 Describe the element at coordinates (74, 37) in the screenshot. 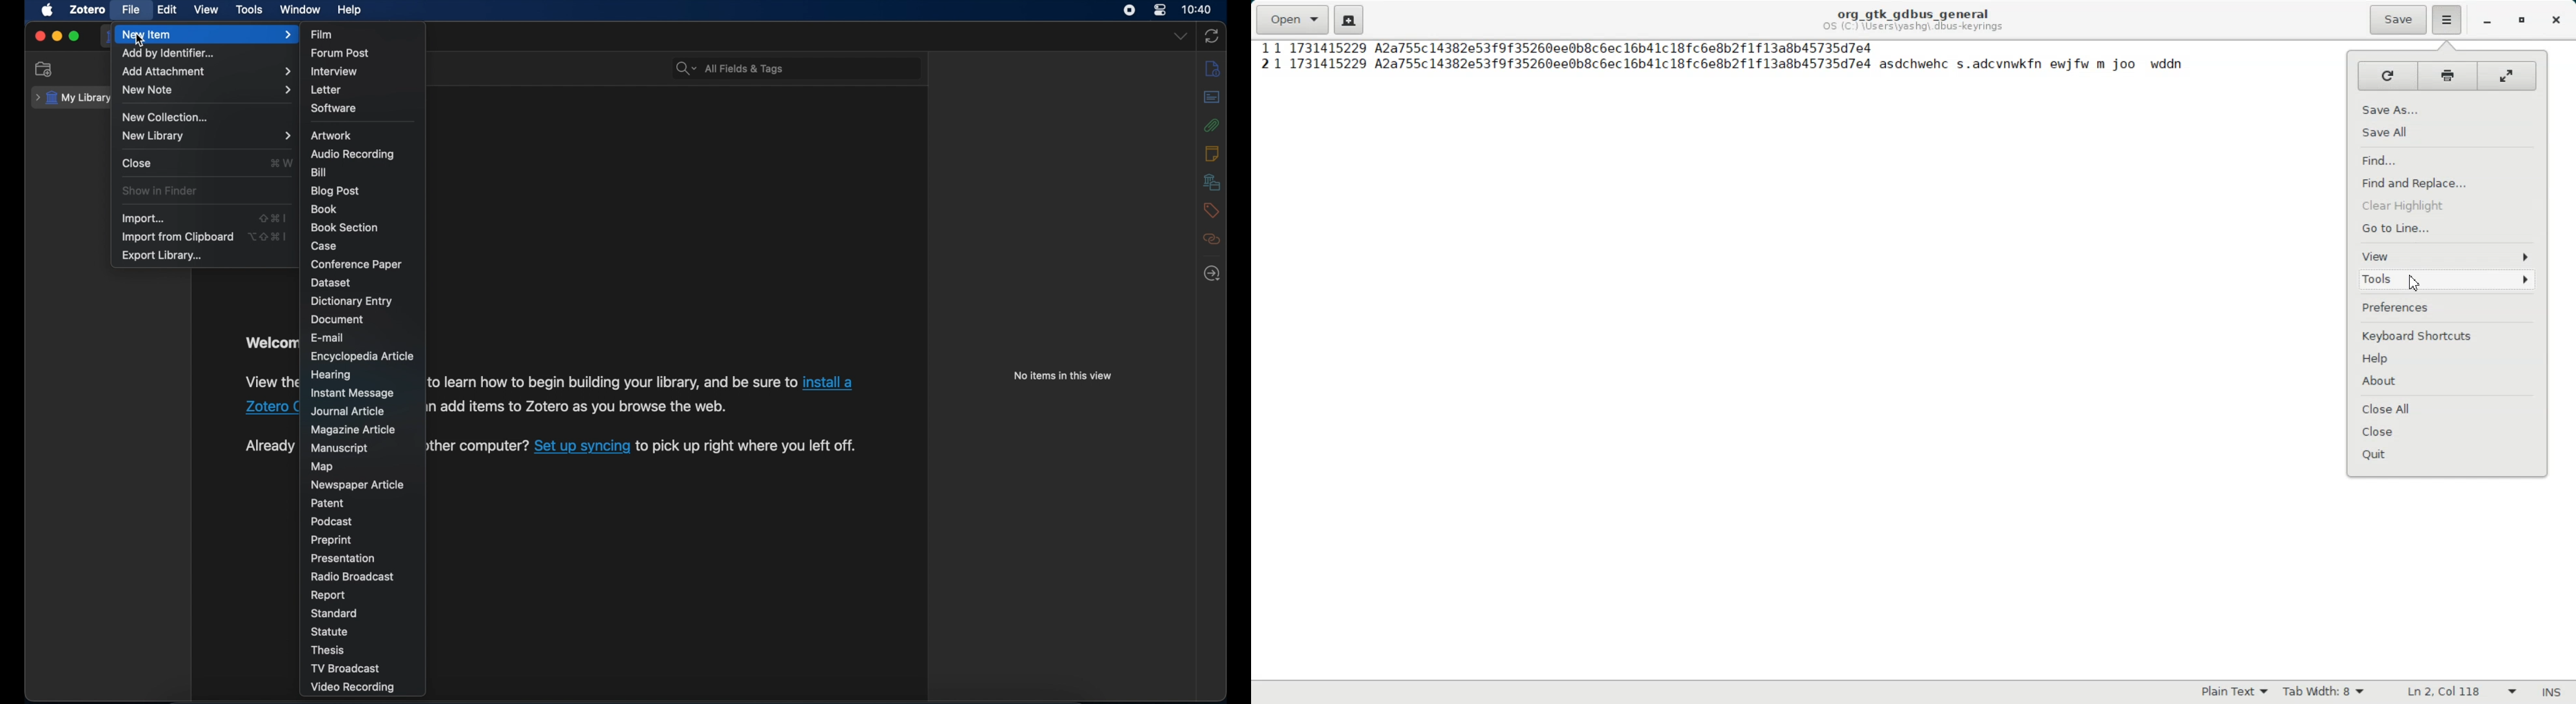

I see `maximize` at that location.